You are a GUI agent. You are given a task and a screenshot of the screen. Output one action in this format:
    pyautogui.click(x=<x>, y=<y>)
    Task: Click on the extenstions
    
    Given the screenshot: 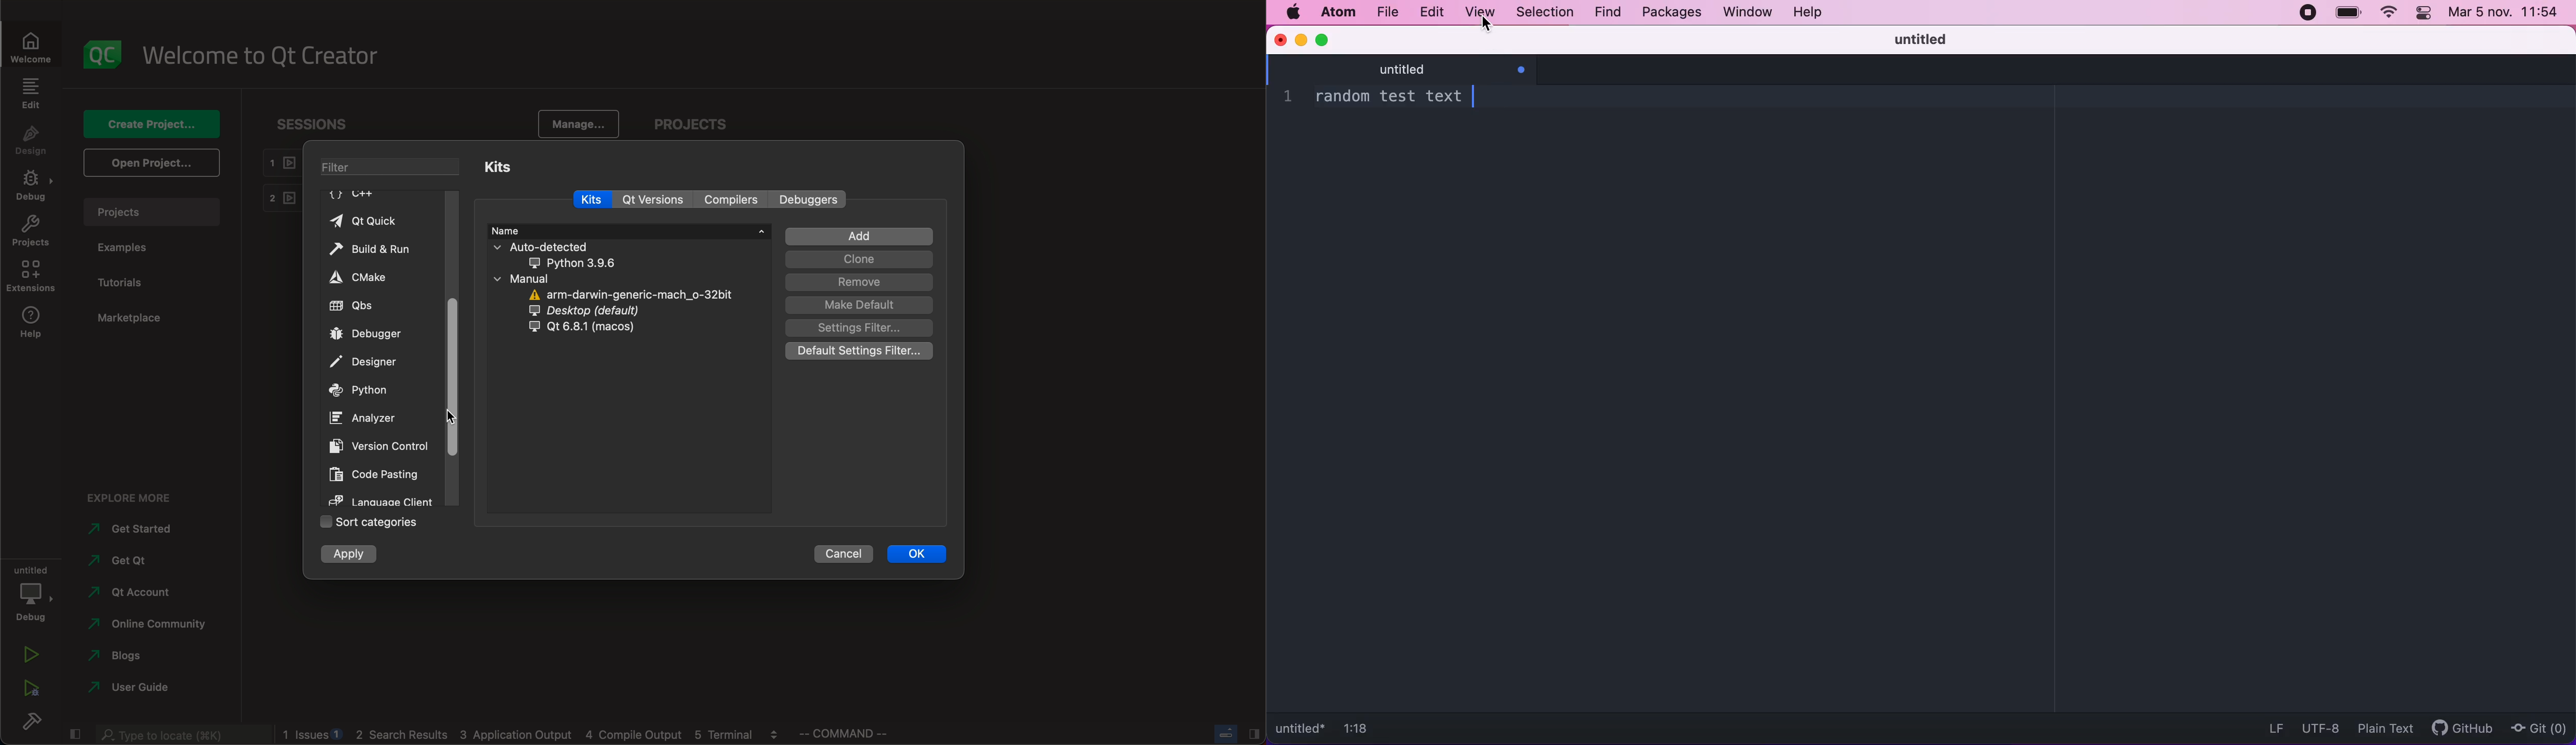 What is the action you would take?
    pyautogui.click(x=29, y=275)
    